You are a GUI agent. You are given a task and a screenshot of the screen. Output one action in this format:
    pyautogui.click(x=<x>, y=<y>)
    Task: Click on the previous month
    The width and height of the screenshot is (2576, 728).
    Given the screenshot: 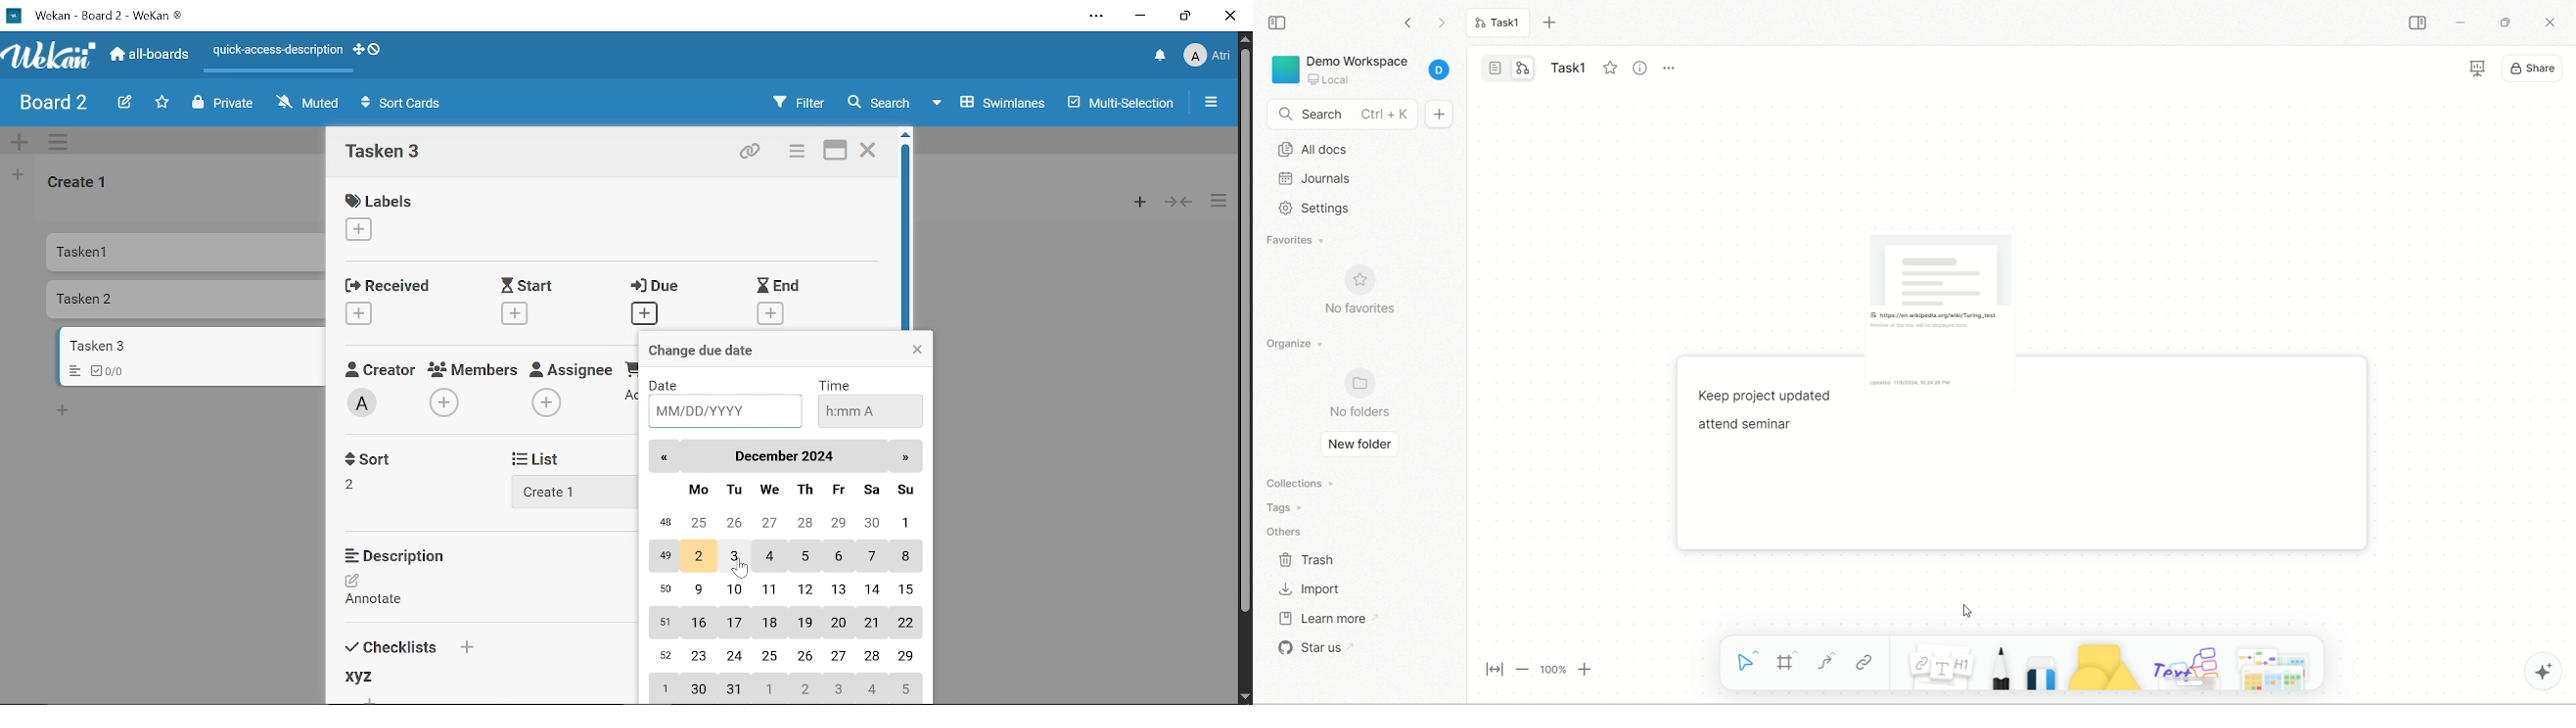 What is the action you would take?
    pyautogui.click(x=665, y=459)
    